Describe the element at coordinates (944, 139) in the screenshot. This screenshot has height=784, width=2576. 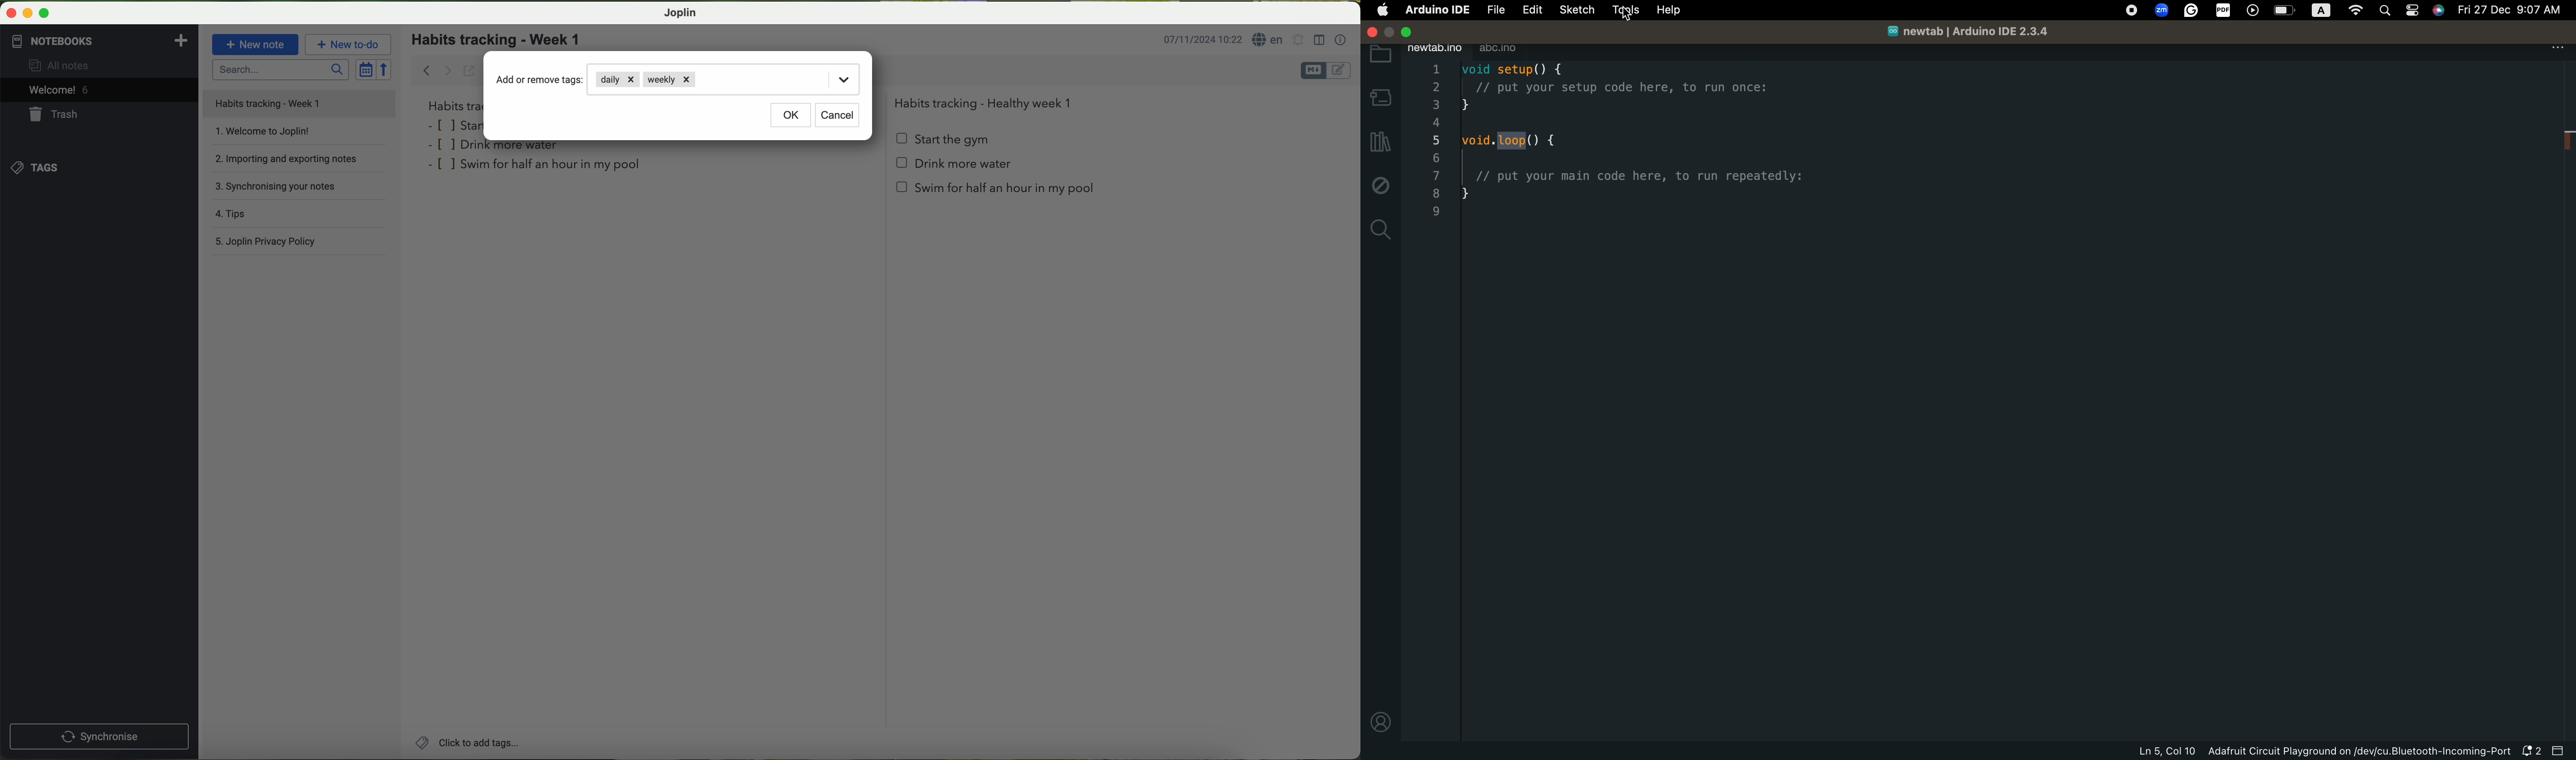
I see `start the gym` at that location.